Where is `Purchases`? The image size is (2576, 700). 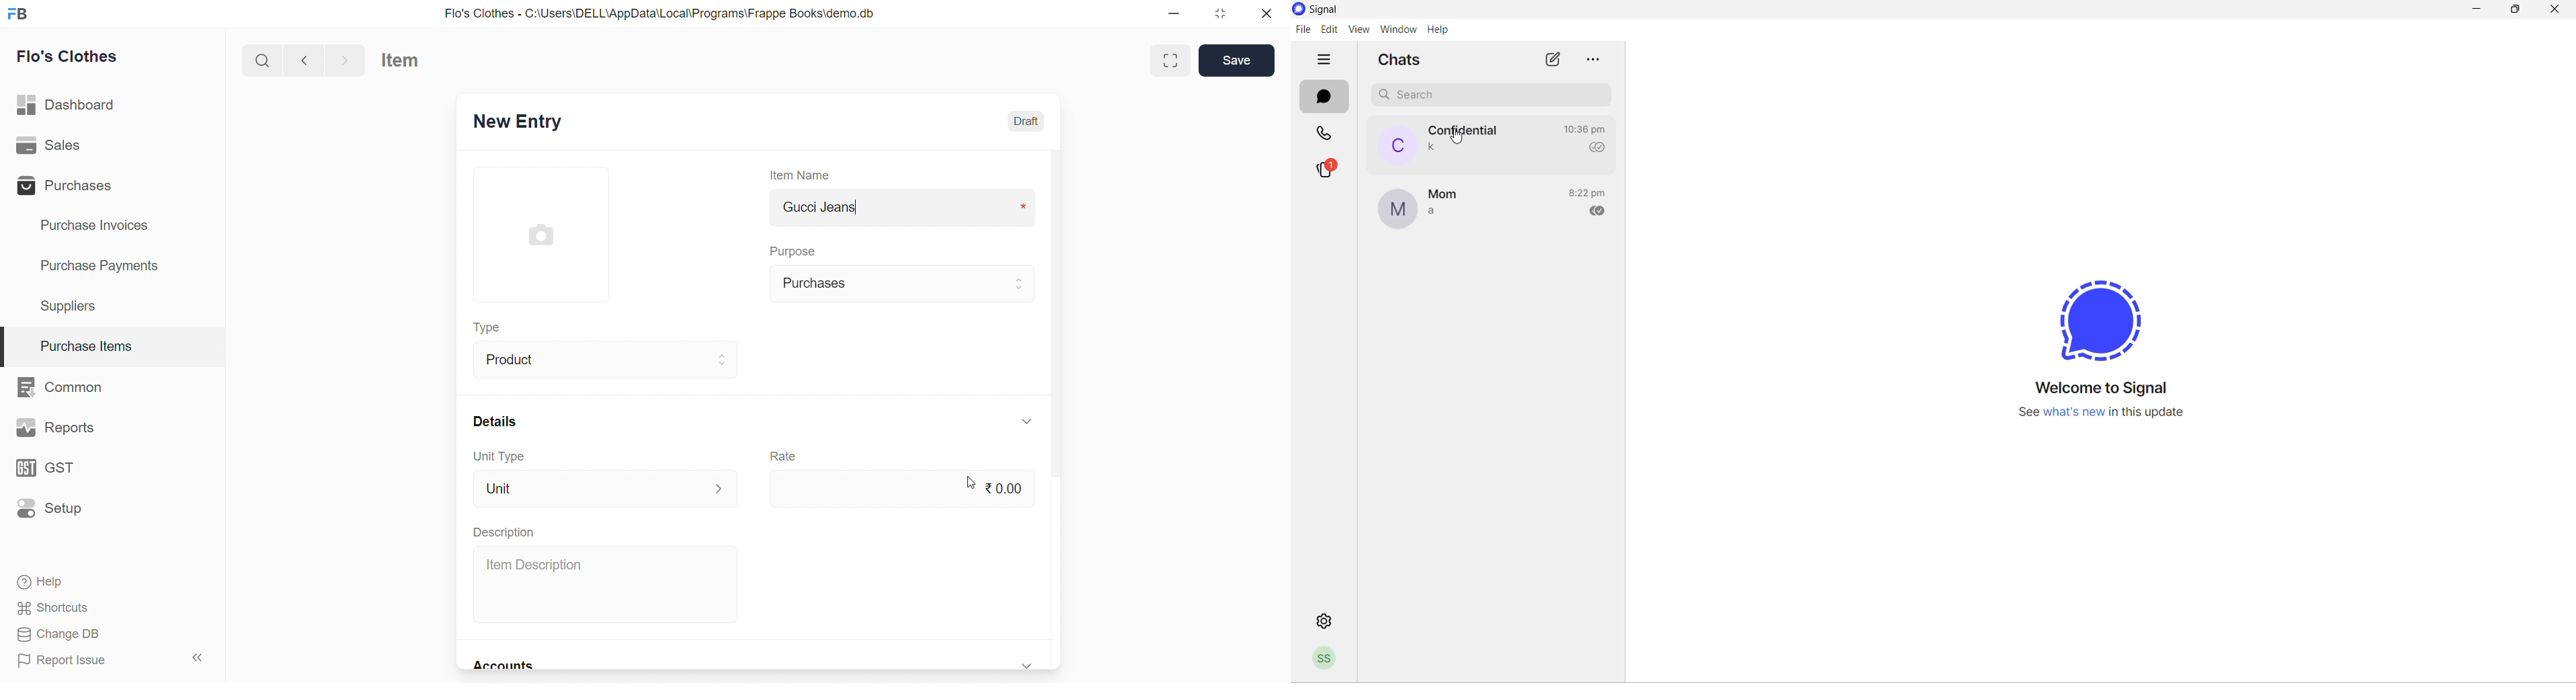 Purchases is located at coordinates (69, 186).